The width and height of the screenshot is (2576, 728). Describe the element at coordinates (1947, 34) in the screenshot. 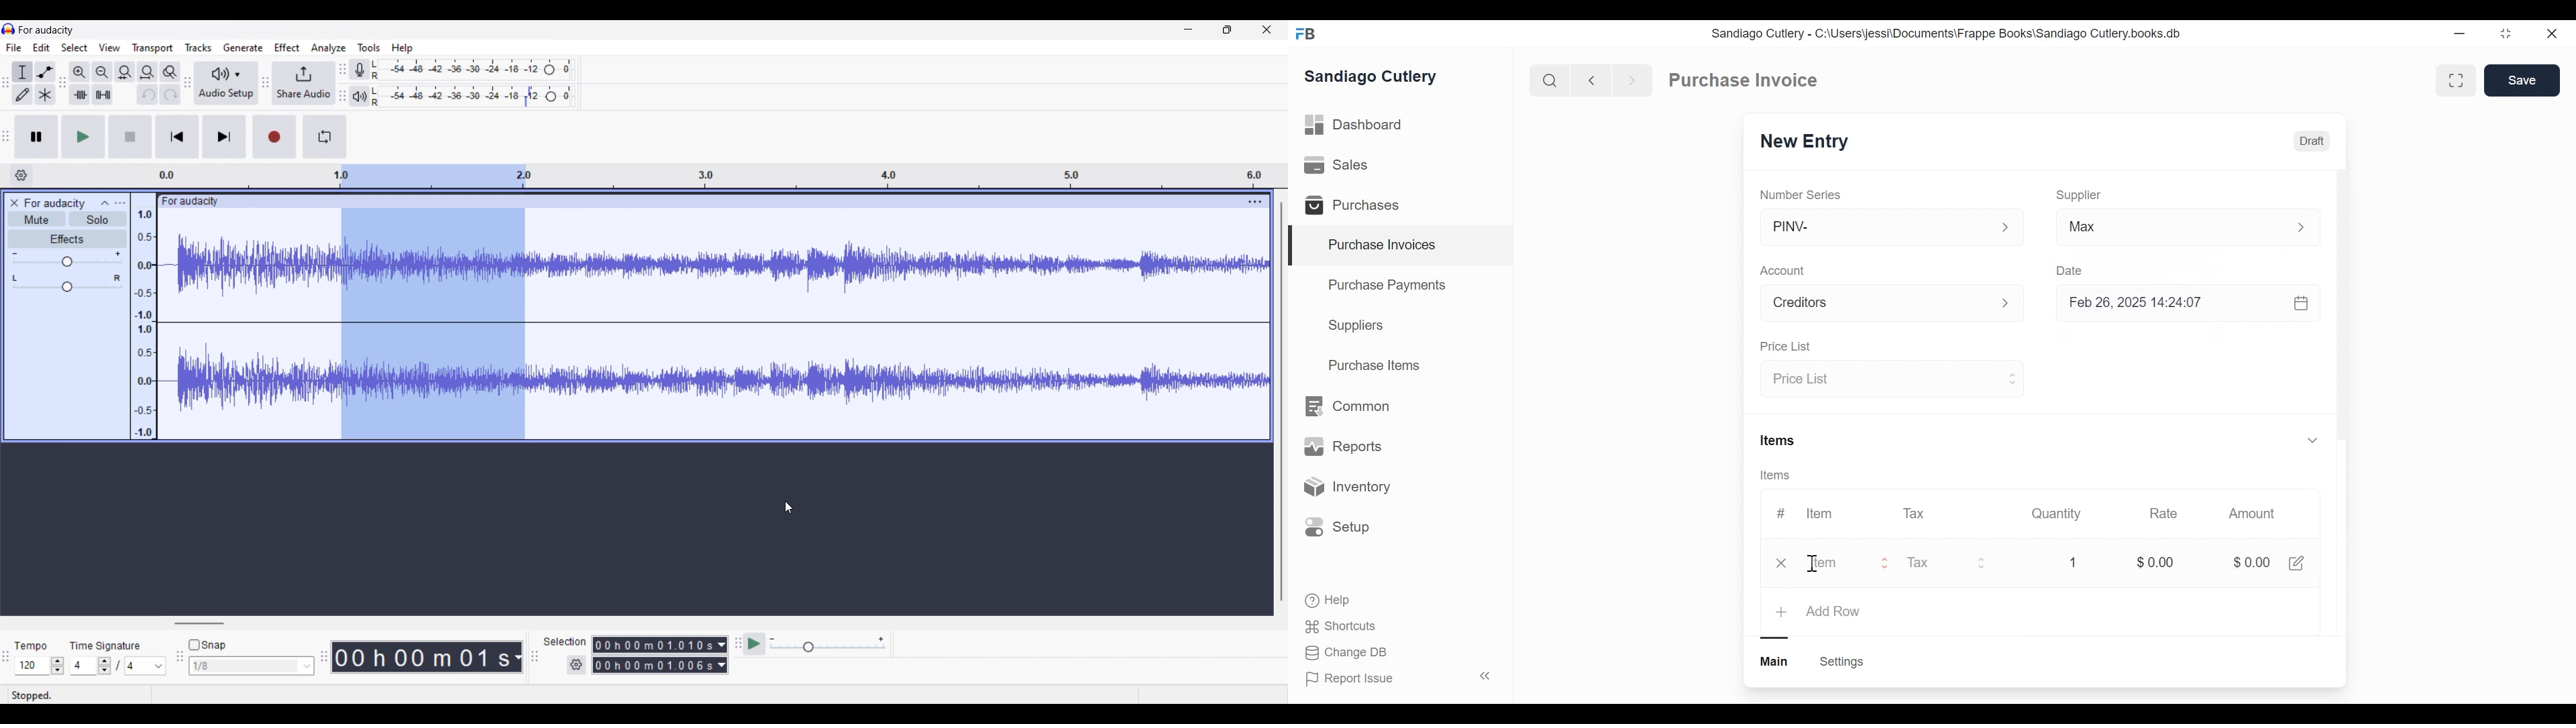

I see `Sandiago Cutlery - C:\Users\jessi\Documents\Frappe Books\Sandiago Cutlery.books.db` at that location.